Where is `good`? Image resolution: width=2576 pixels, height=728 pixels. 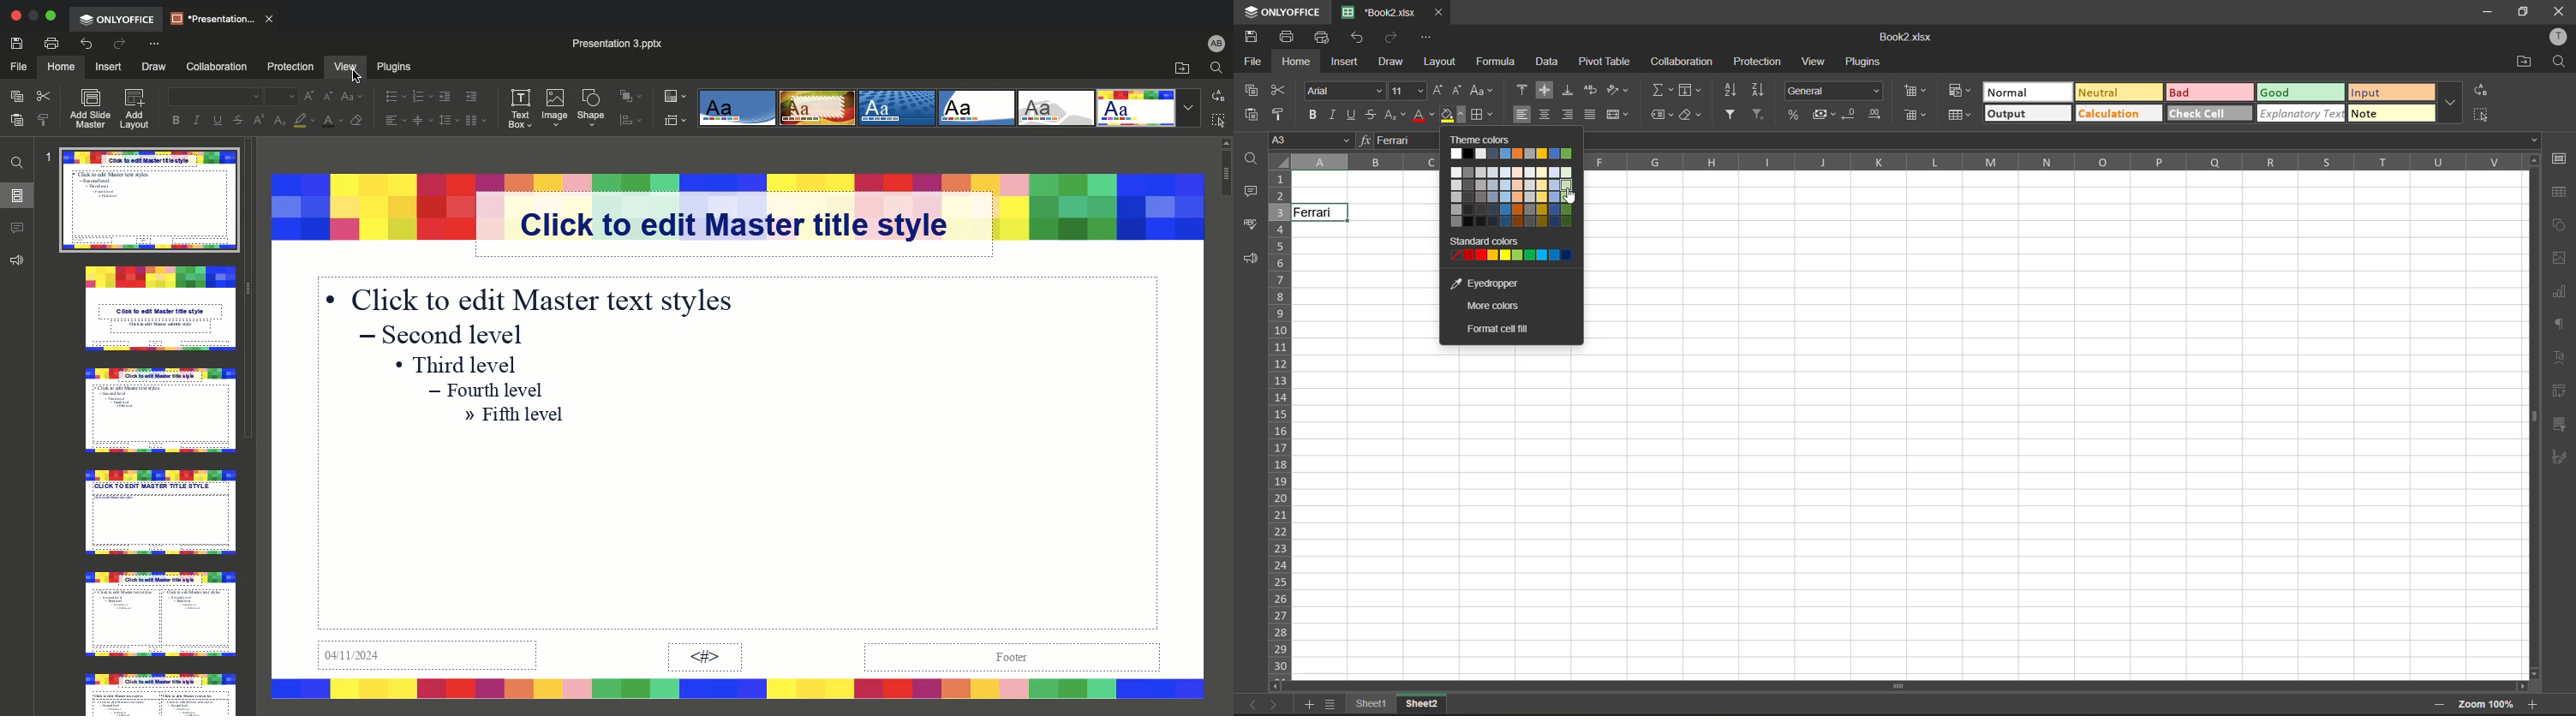
good is located at coordinates (2301, 91).